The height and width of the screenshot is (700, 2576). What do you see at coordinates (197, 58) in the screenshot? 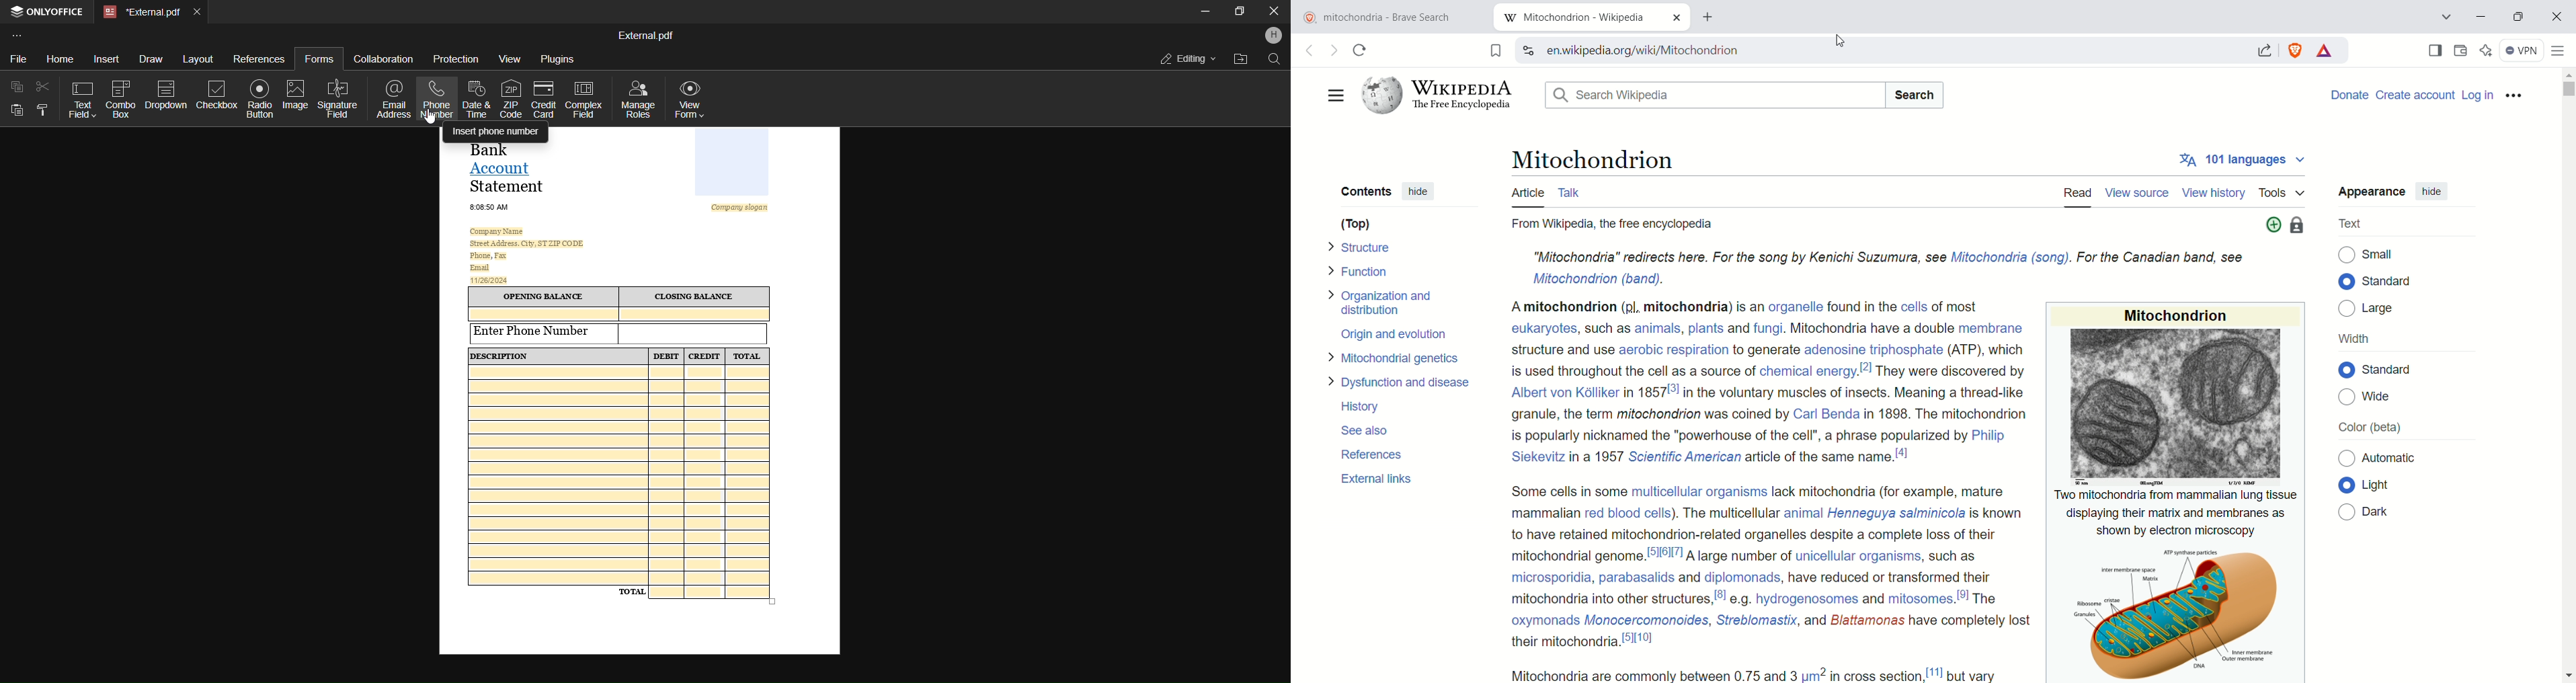
I see `layout` at bounding box center [197, 58].